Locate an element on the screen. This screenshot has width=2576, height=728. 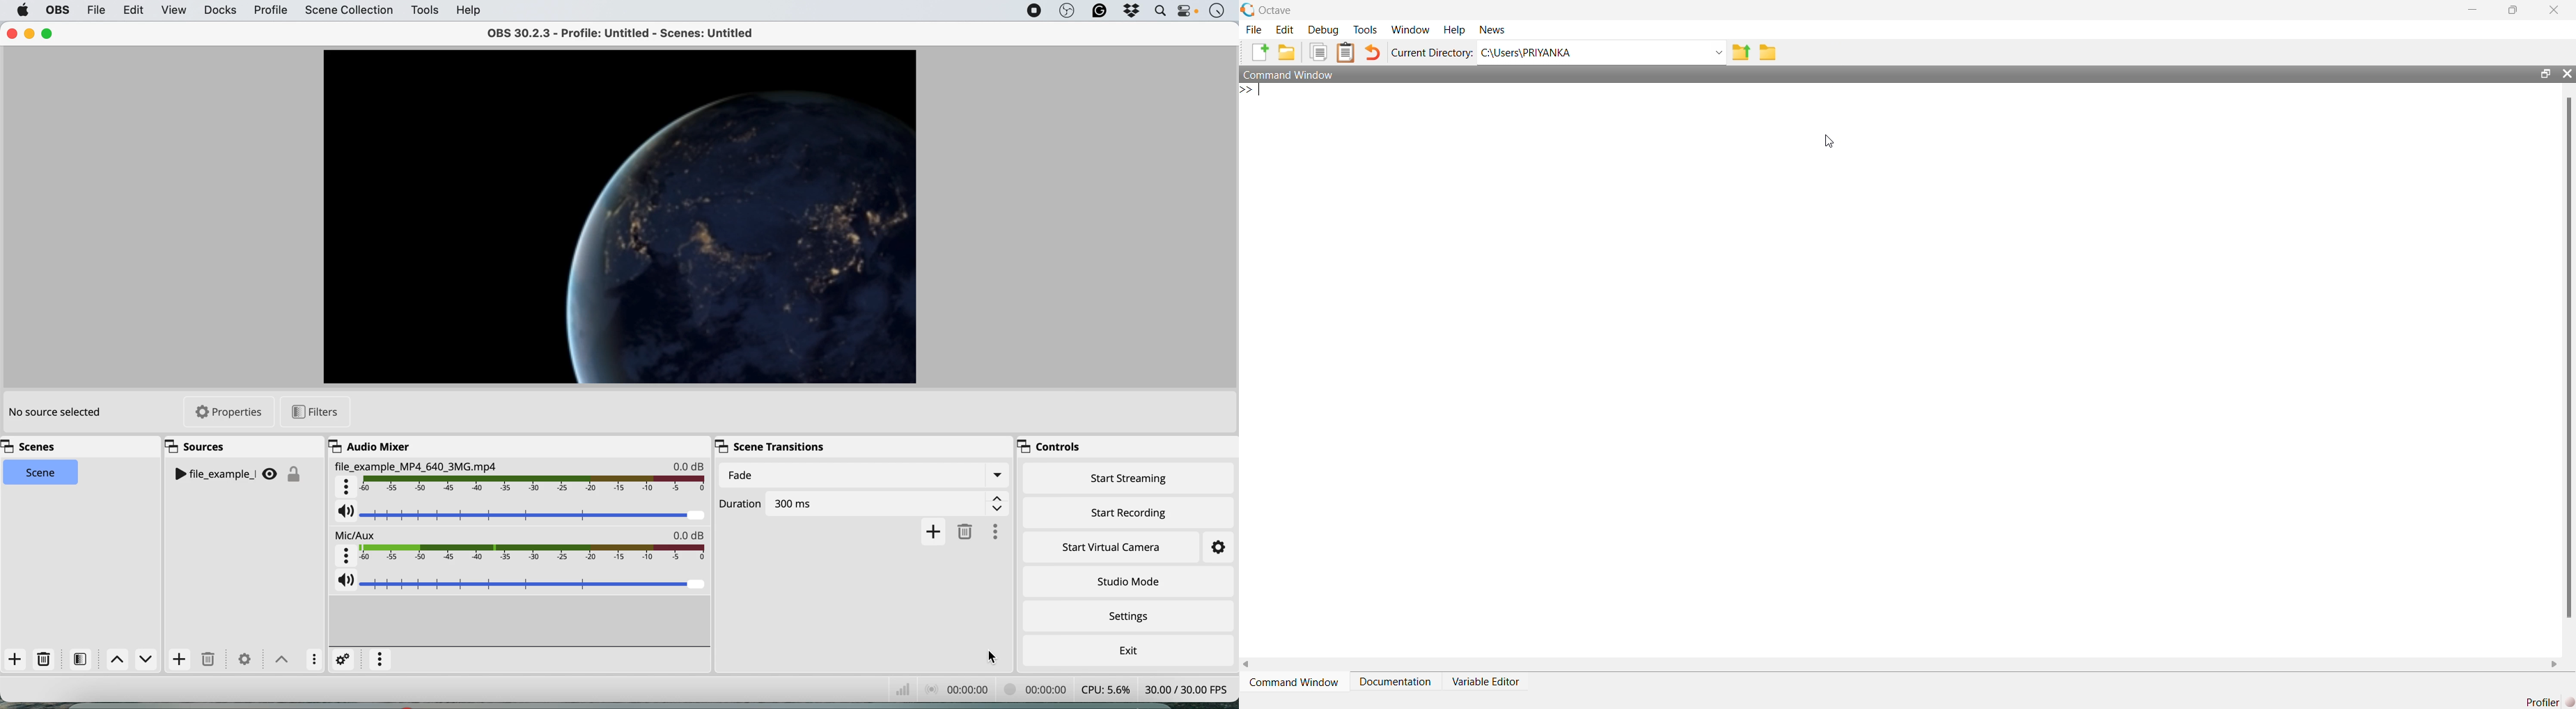
mic aux audio volume is located at coordinates (521, 582).